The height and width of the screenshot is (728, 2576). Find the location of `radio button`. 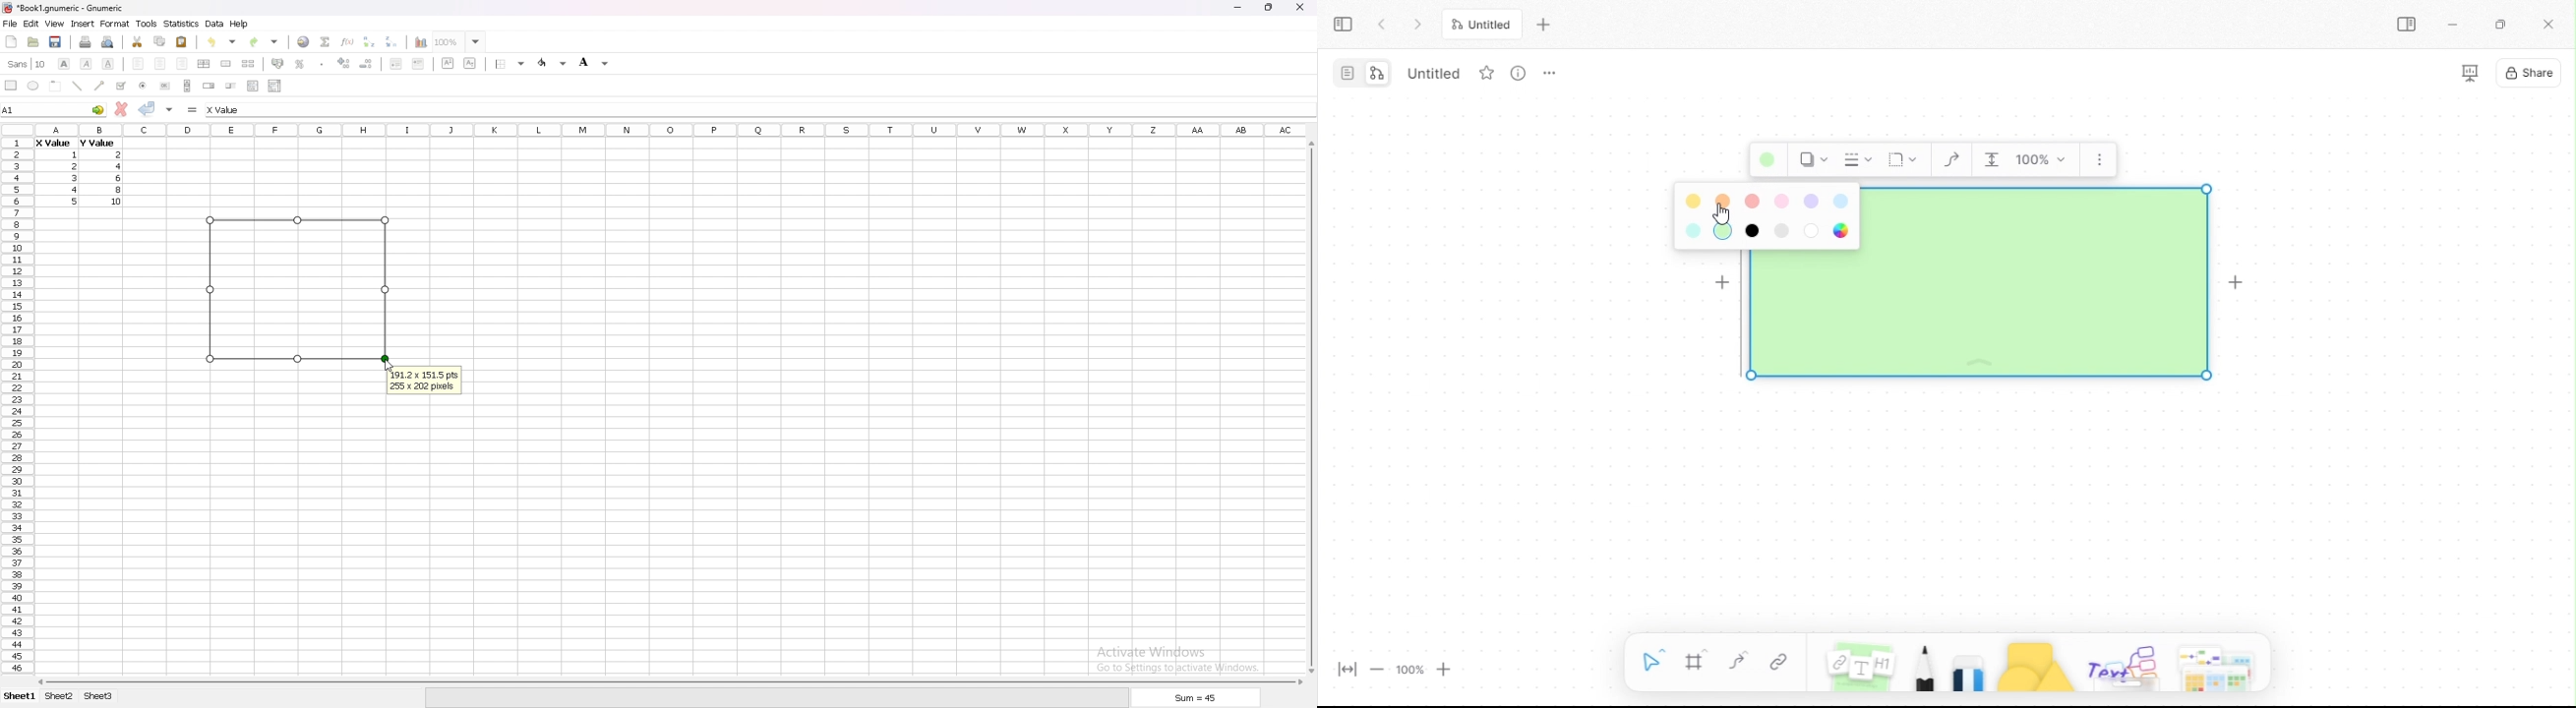

radio button is located at coordinates (143, 86).